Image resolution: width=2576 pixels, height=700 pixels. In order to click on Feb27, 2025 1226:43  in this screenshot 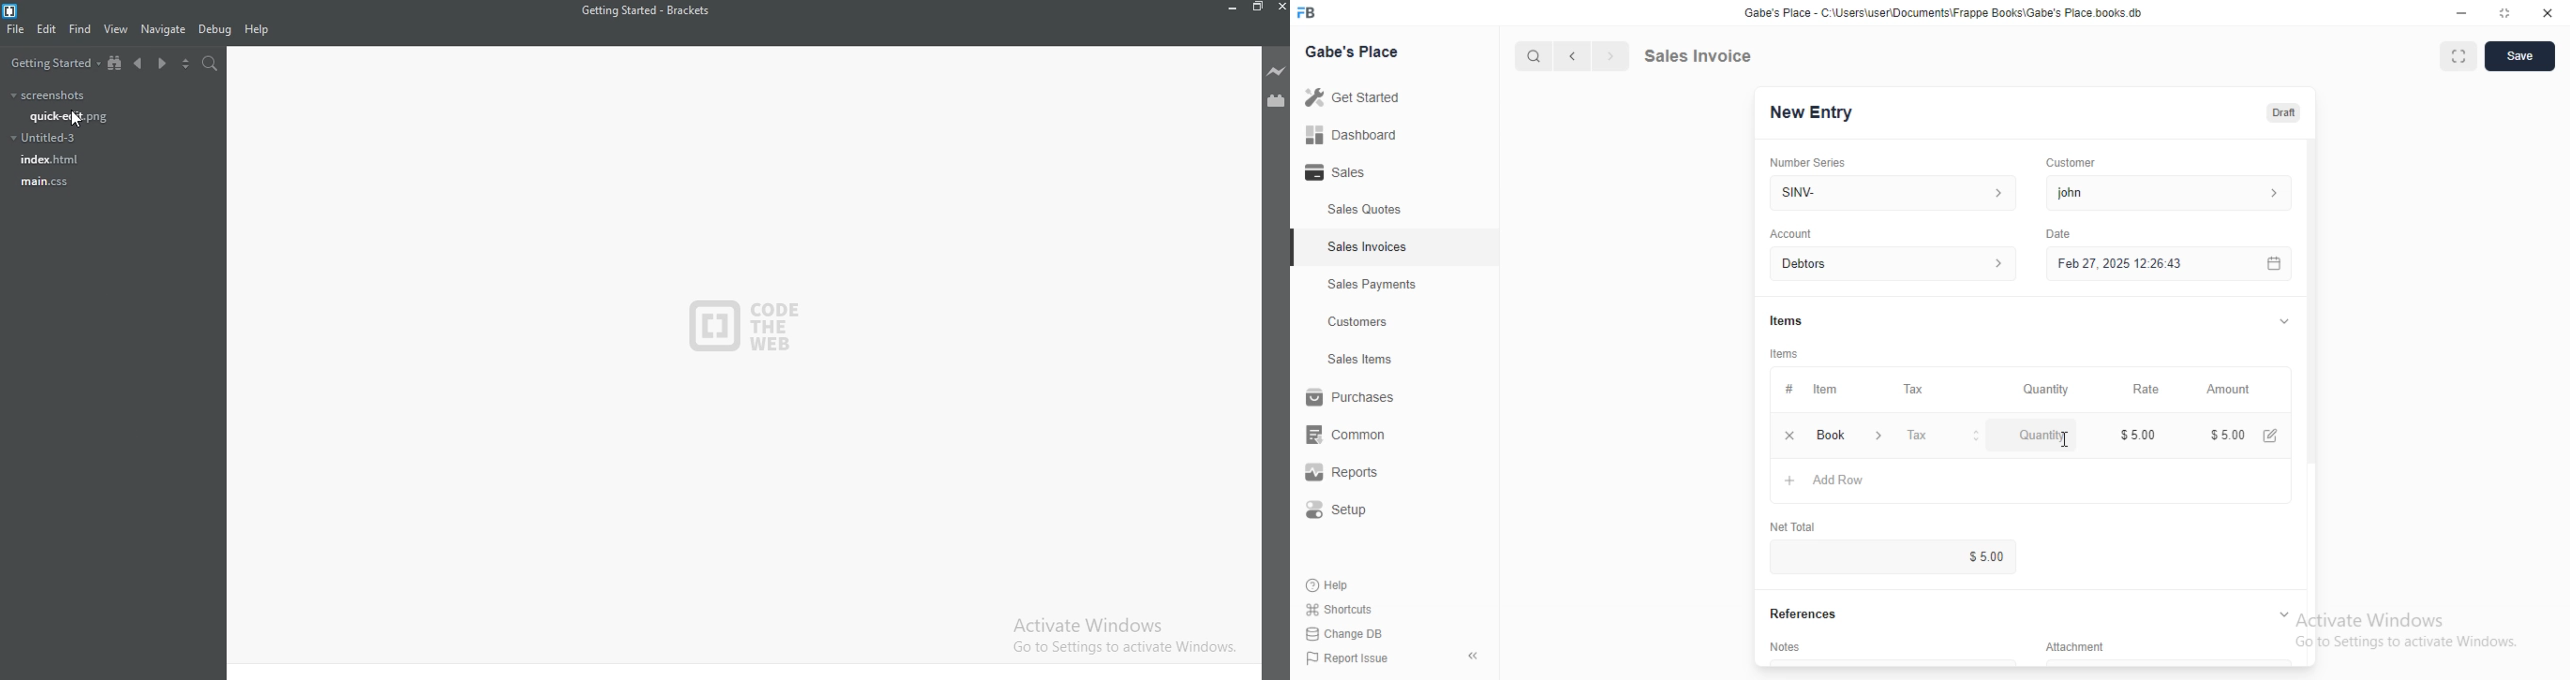, I will do `click(2116, 266)`.